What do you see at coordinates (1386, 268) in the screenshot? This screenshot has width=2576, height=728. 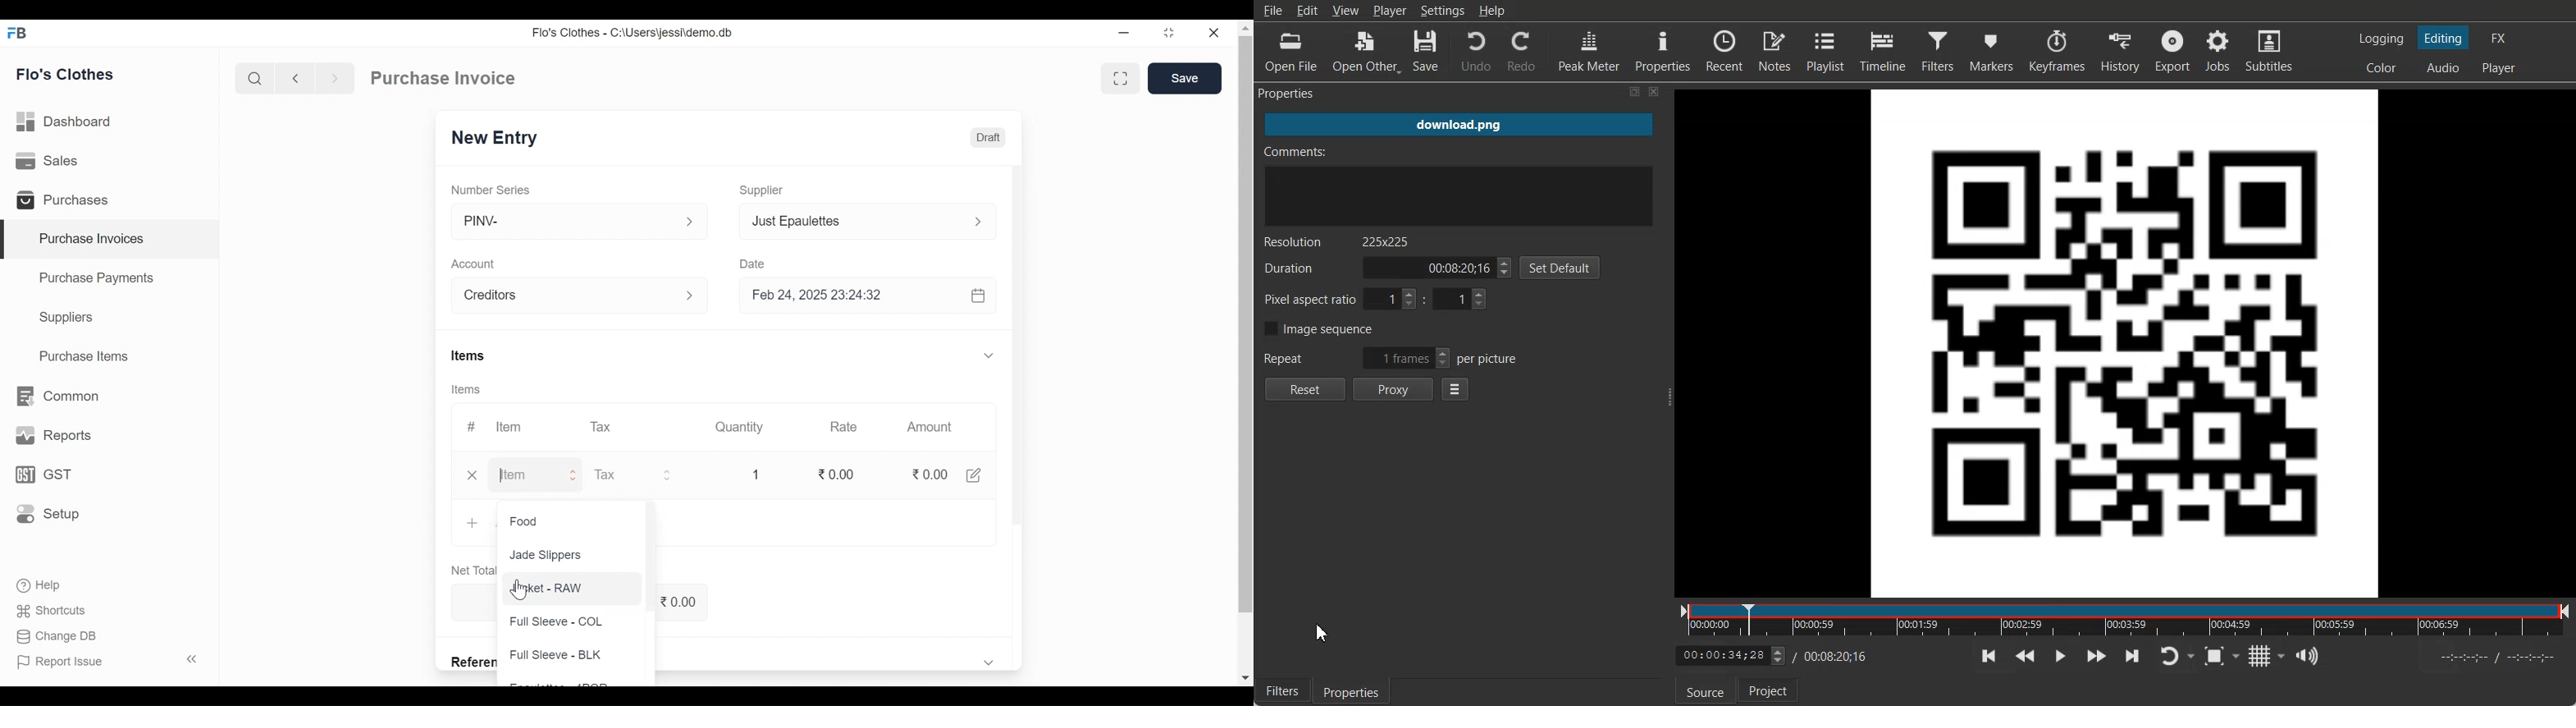 I see `Time Duration adjuster` at bounding box center [1386, 268].